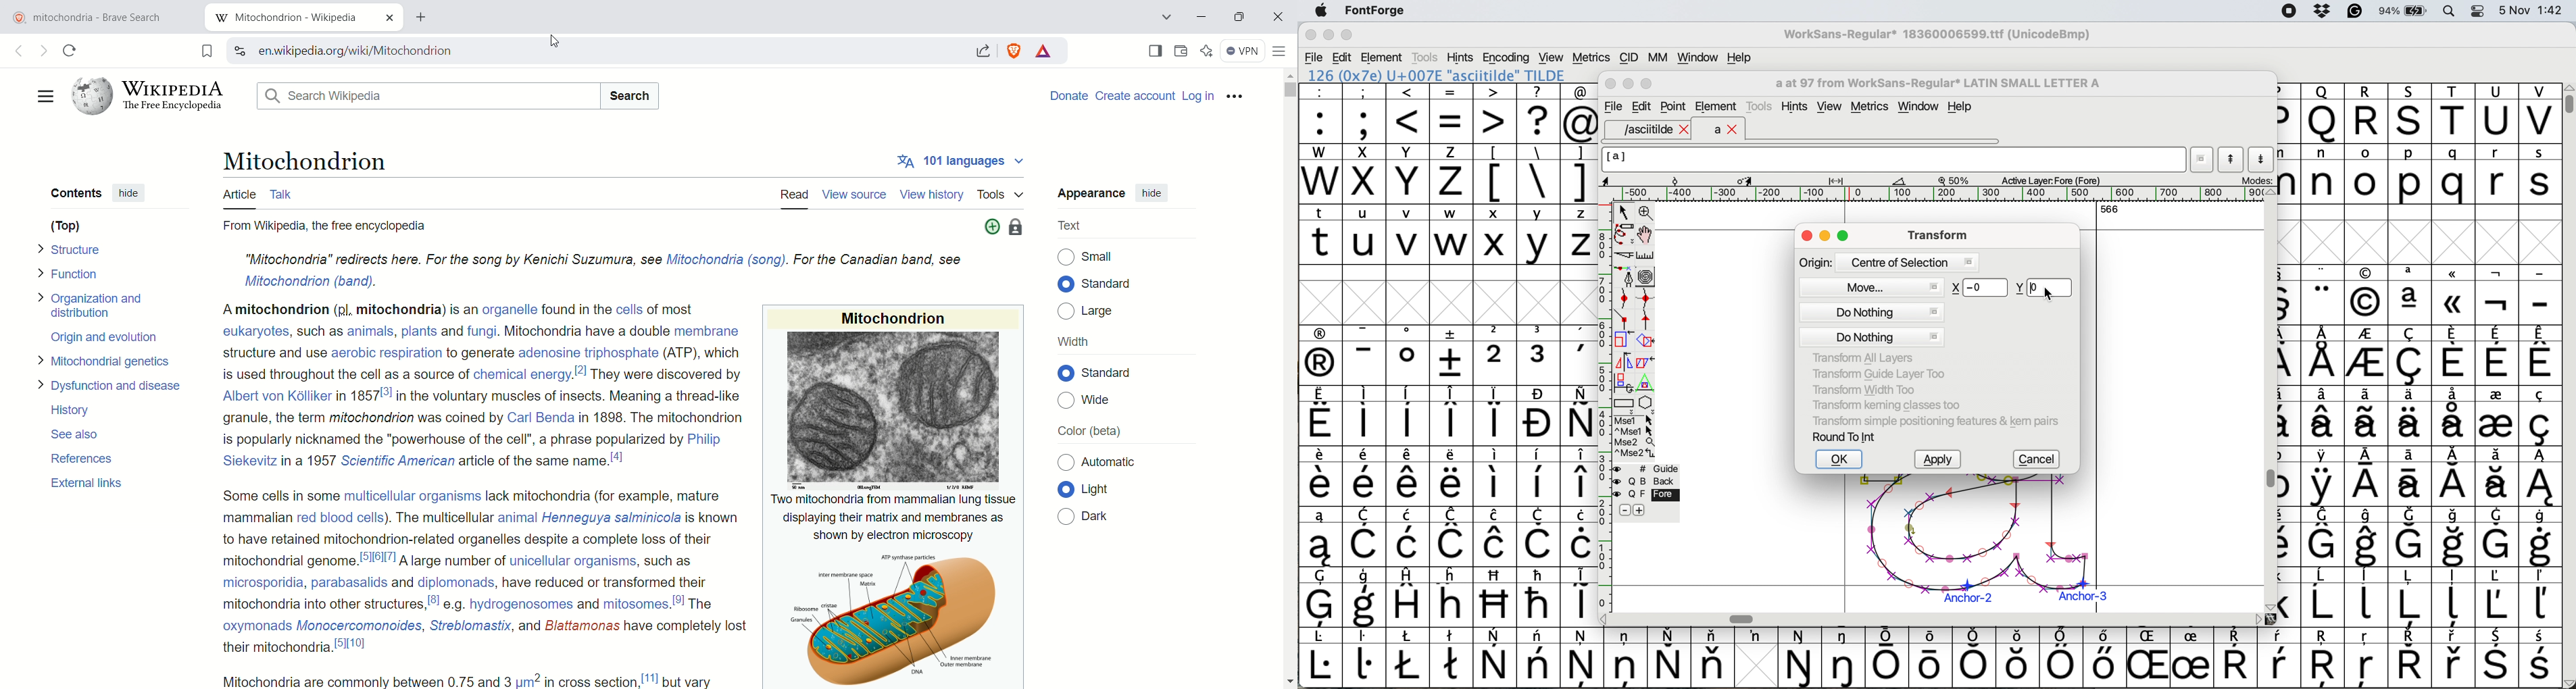 This screenshot has height=700, width=2576. What do you see at coordinates (2367, 176) in the screenshot?
I see `o` at bounding box center [2367, 176].